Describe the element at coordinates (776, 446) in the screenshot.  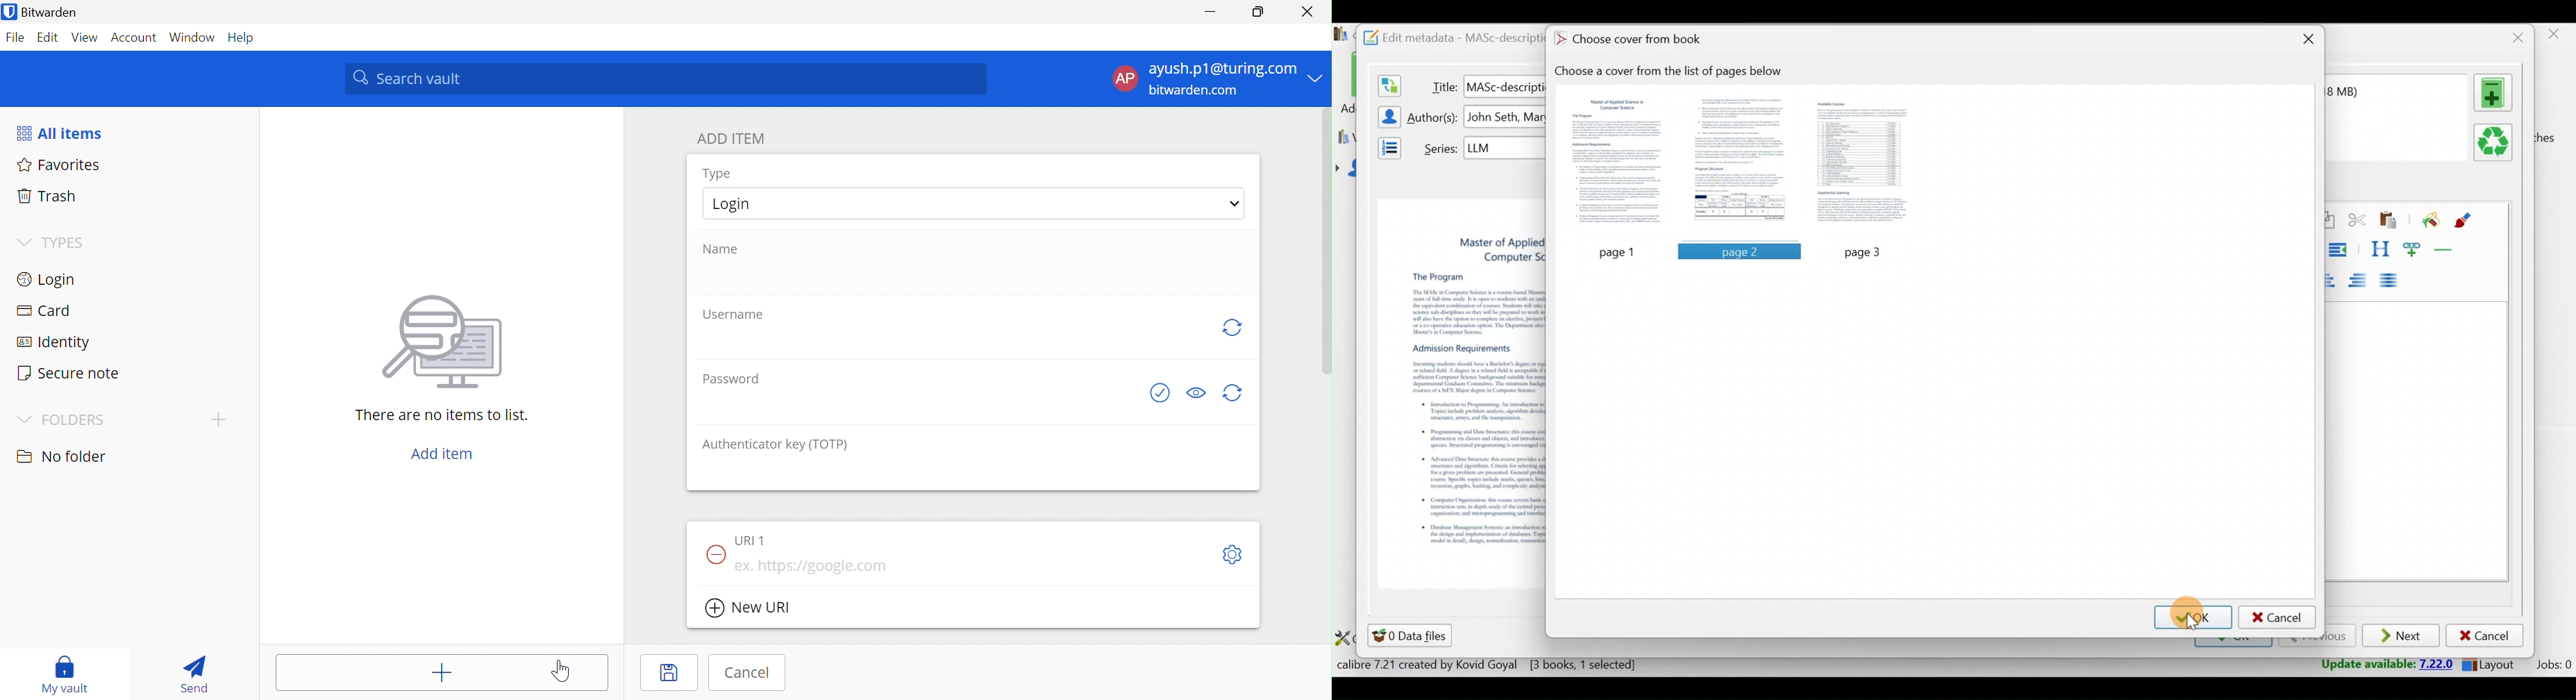
I see `Authenticator key (TOTP)` at that location.